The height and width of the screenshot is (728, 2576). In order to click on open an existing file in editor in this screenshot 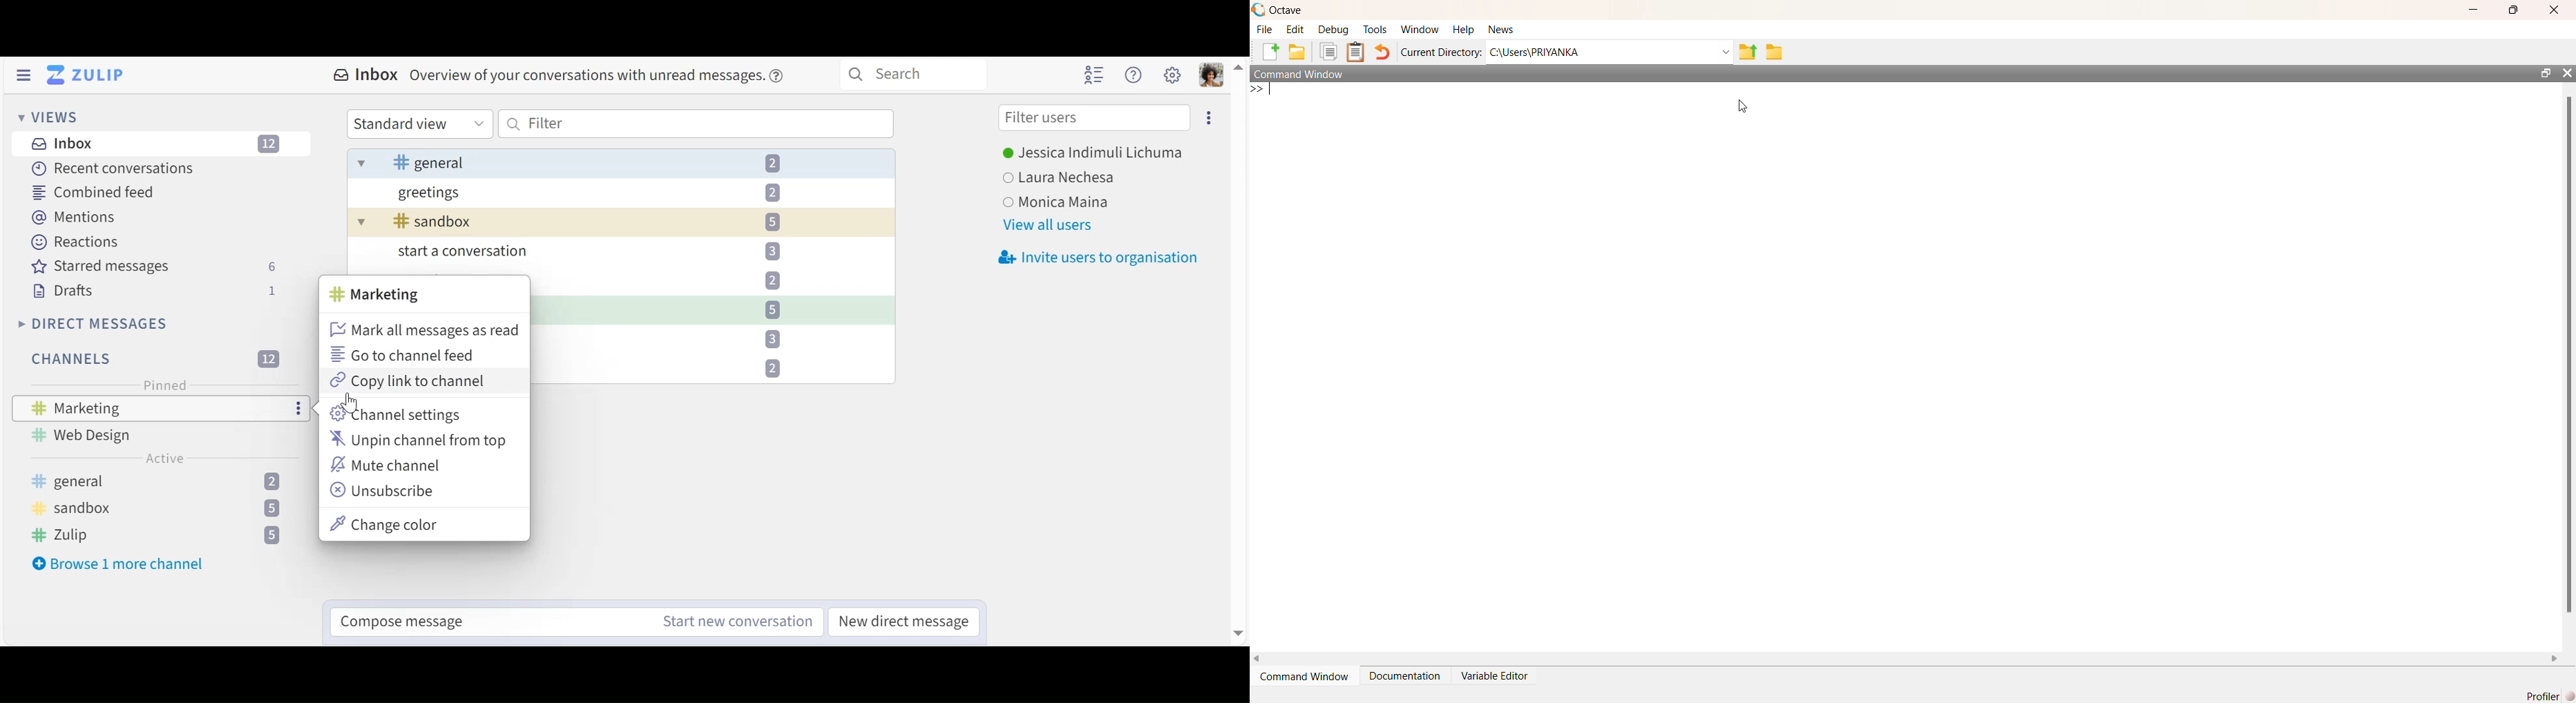, I will do `click(1299, 53)`.